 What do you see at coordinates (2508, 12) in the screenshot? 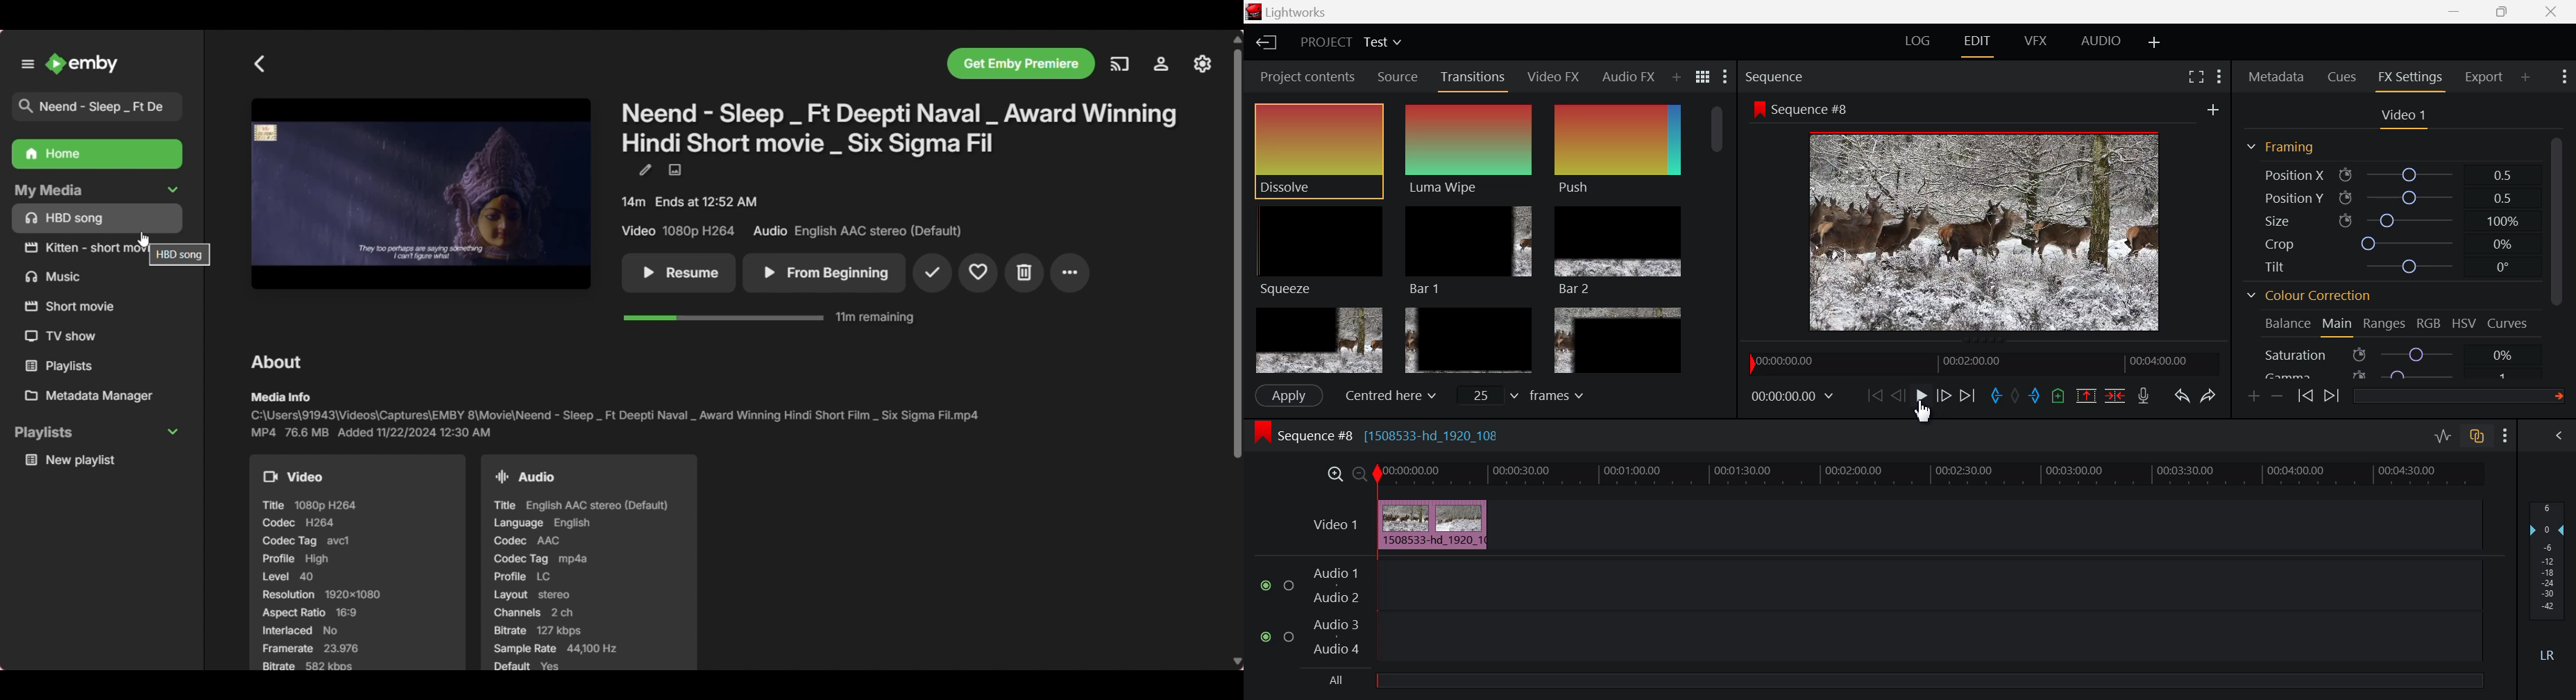
I see `Minimize` at bounding box center [2508, 12].